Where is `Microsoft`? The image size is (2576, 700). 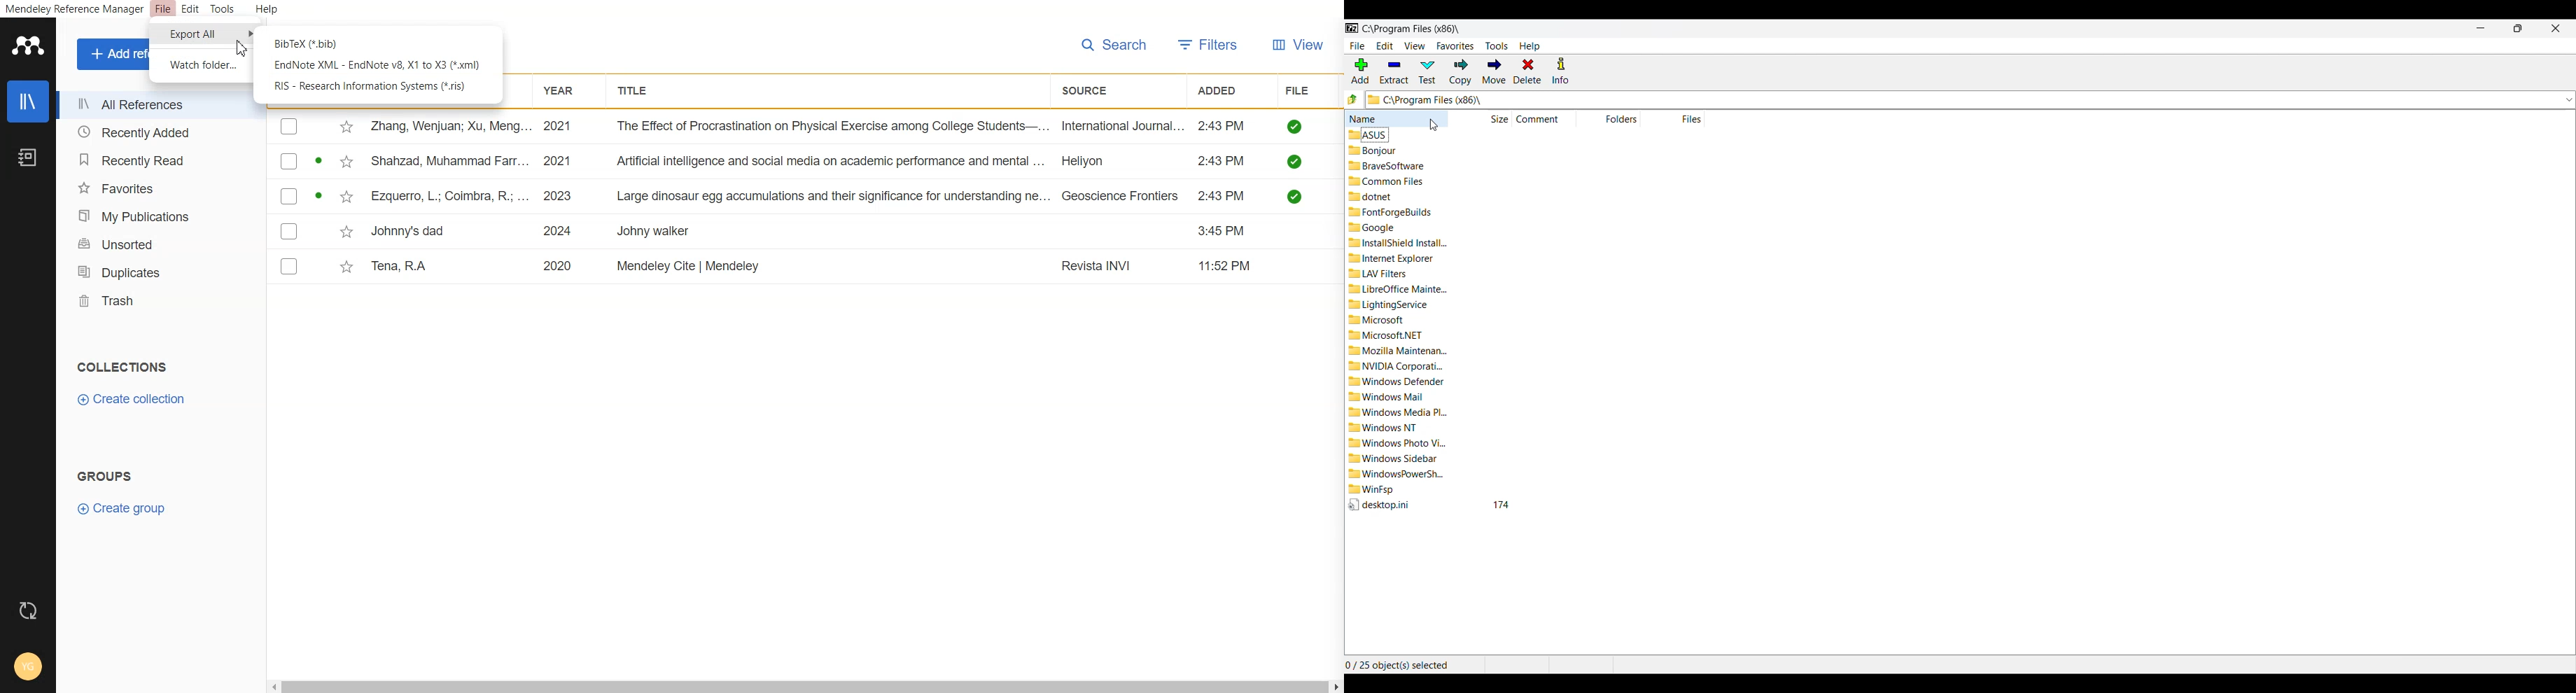 Microsoft is located at coordinates (1384, 320).